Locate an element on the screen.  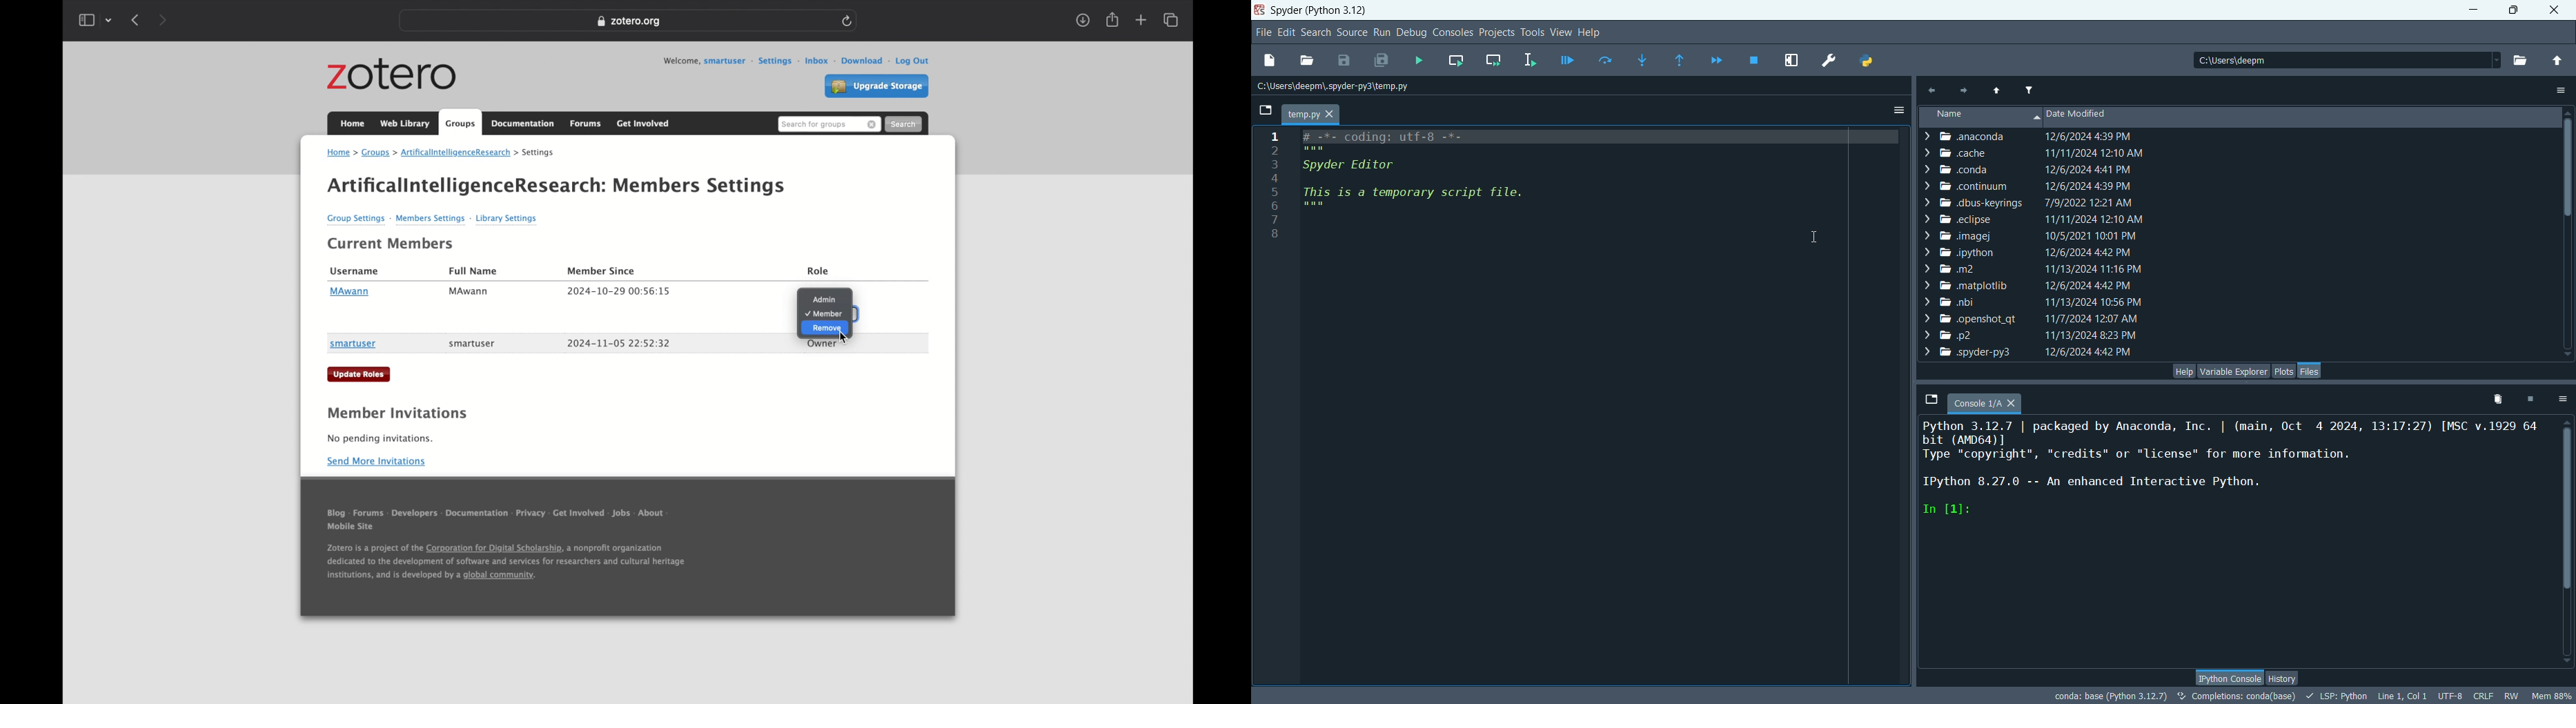
run file is located at coordinates (1419, 59).